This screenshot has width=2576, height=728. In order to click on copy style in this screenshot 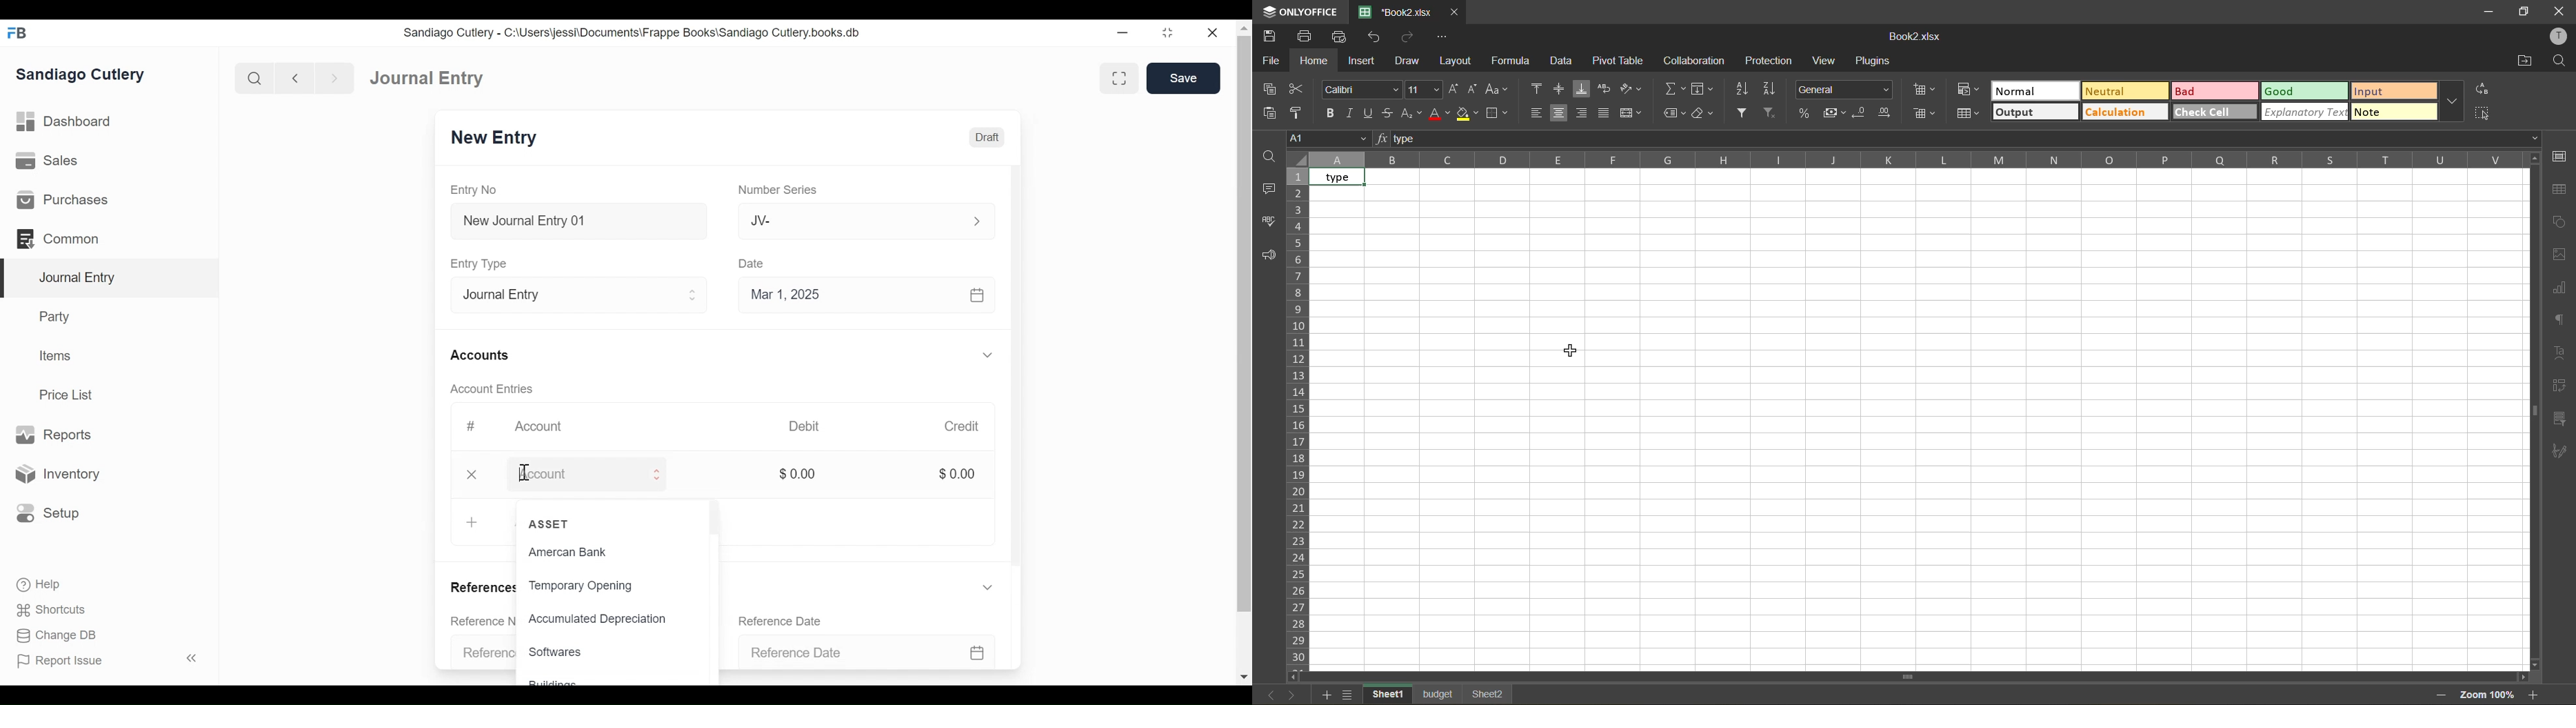, I will do `click(1300, 112)`.